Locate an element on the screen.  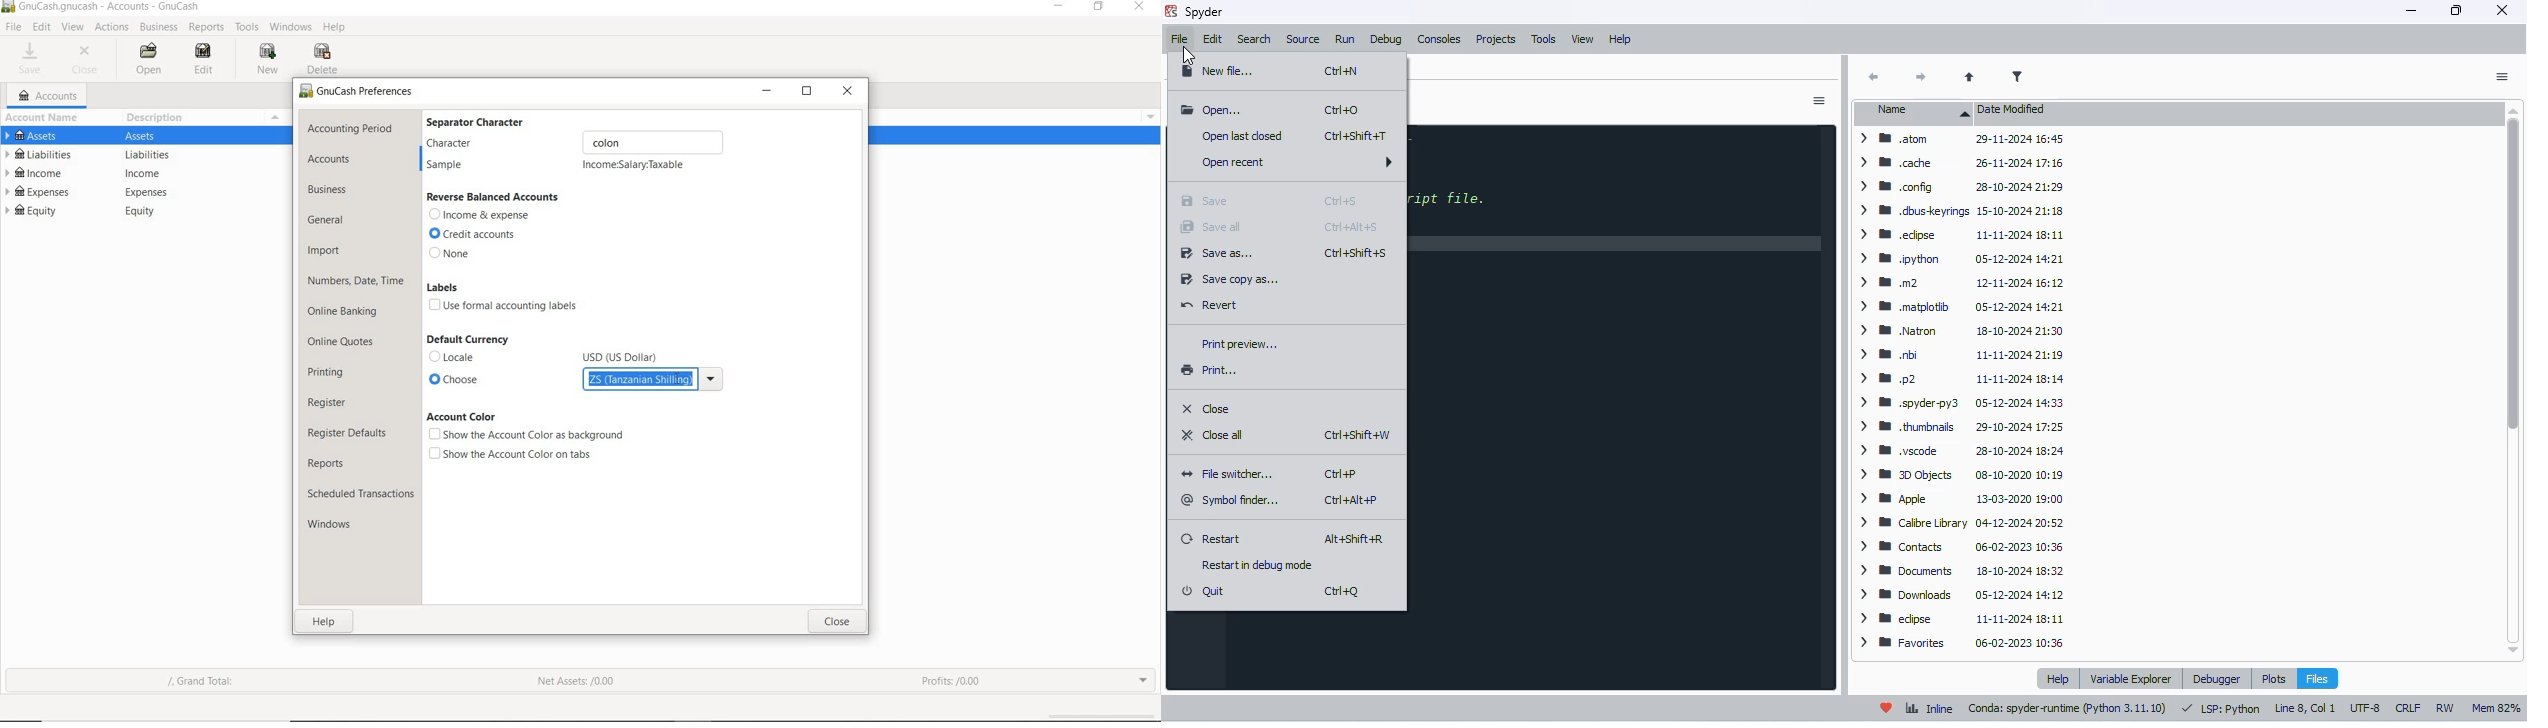
close is located at coordinates (837, 624).